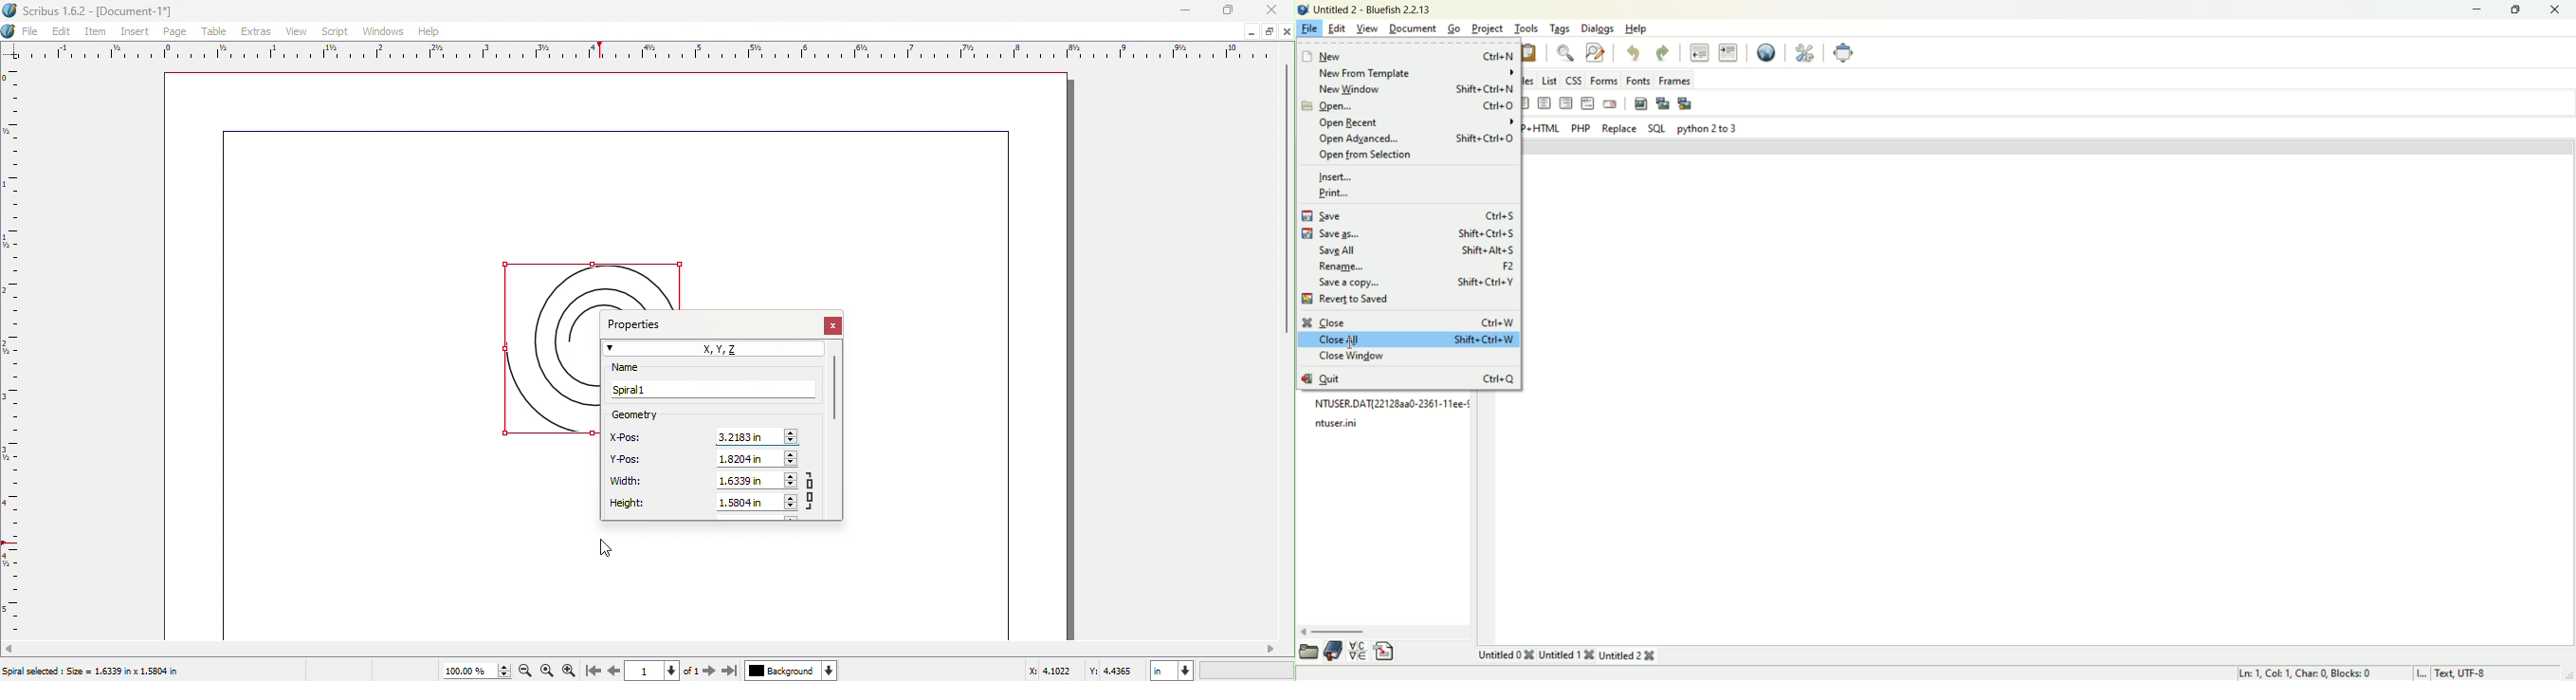 This screenshot has width=2576, height=700. Describe the element at coordinates (1542, 130) in the screenshot. I see `PHP+HTML` at that location.